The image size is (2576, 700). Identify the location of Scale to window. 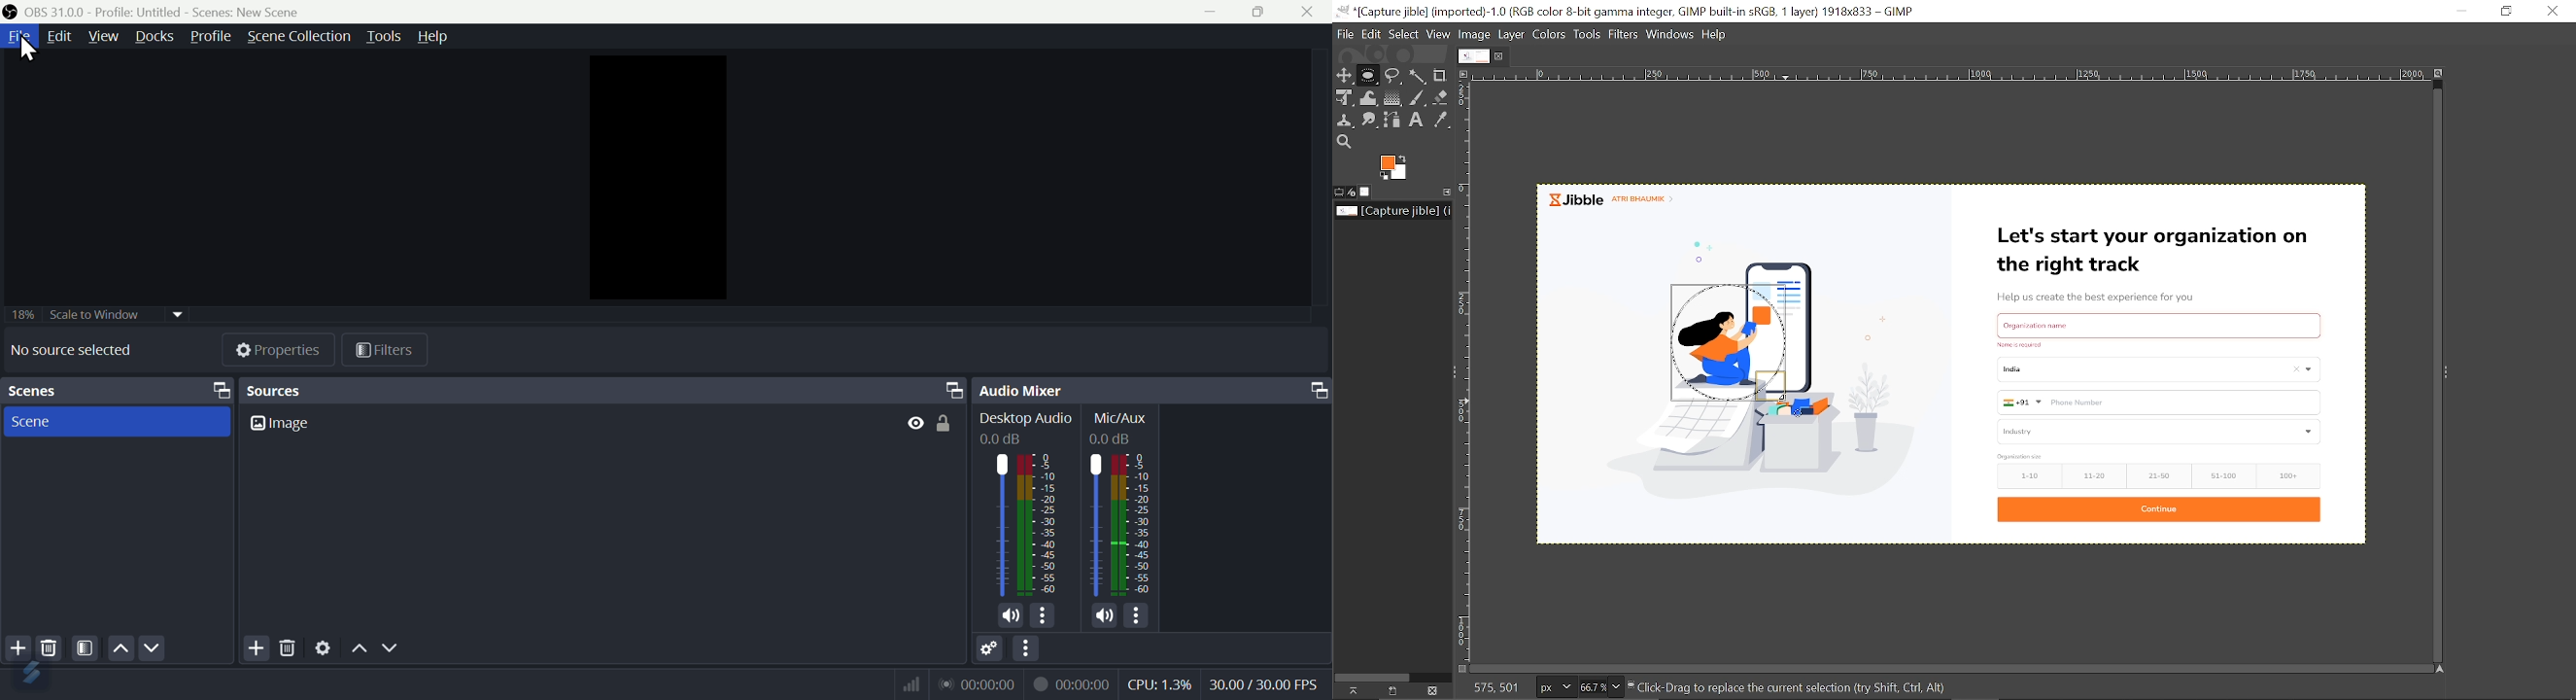
(96, 314).